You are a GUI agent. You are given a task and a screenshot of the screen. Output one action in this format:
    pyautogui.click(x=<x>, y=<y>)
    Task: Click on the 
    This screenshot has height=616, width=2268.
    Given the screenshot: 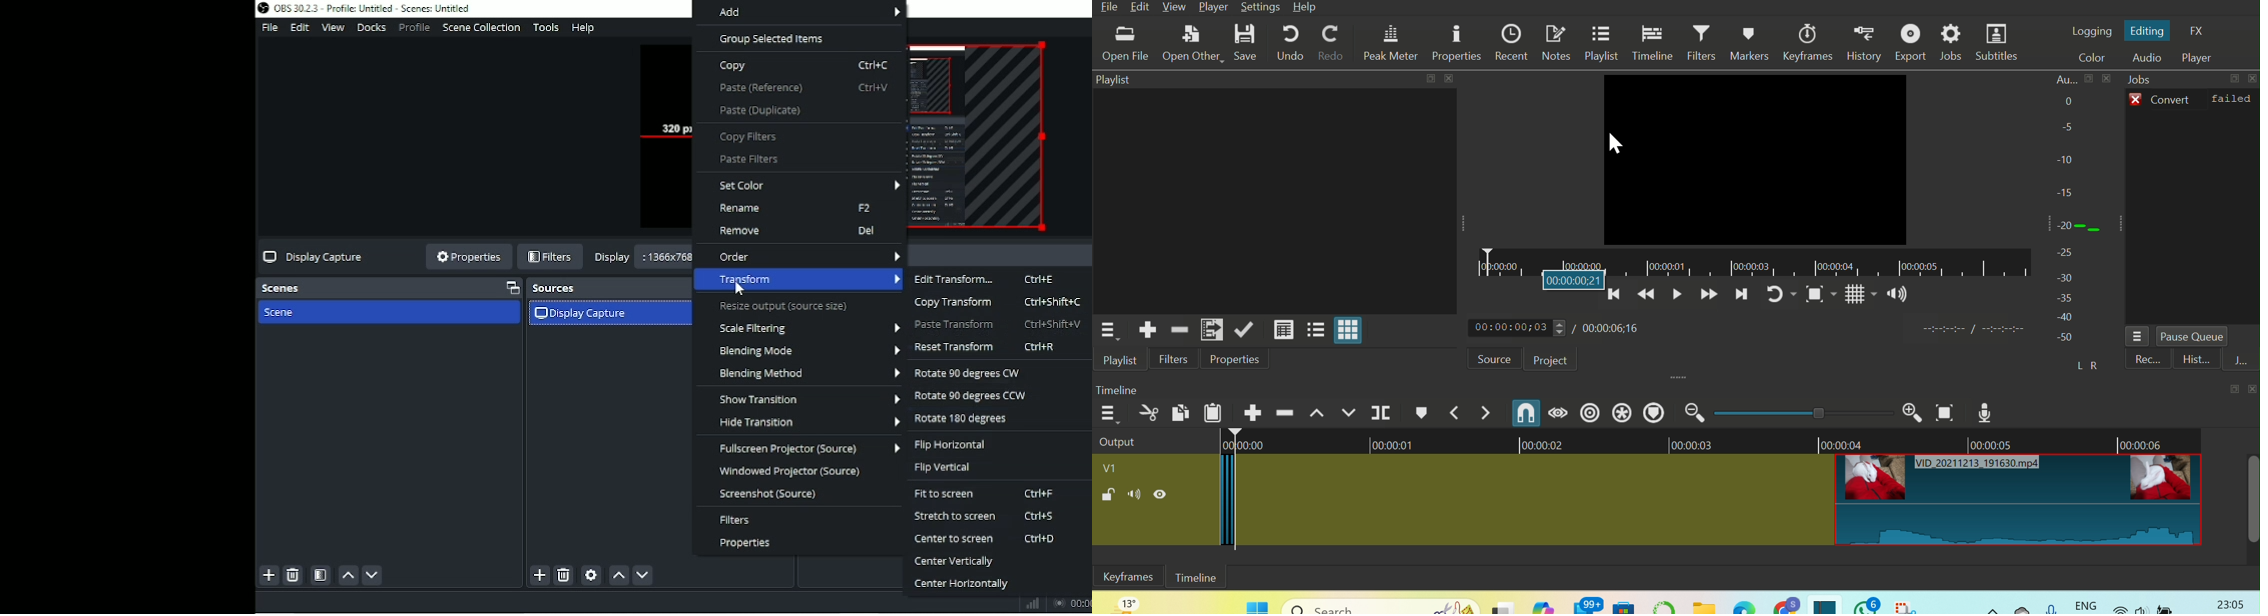 What is the action you would take?
    pyautogui.click(x=1430, y=79)
    